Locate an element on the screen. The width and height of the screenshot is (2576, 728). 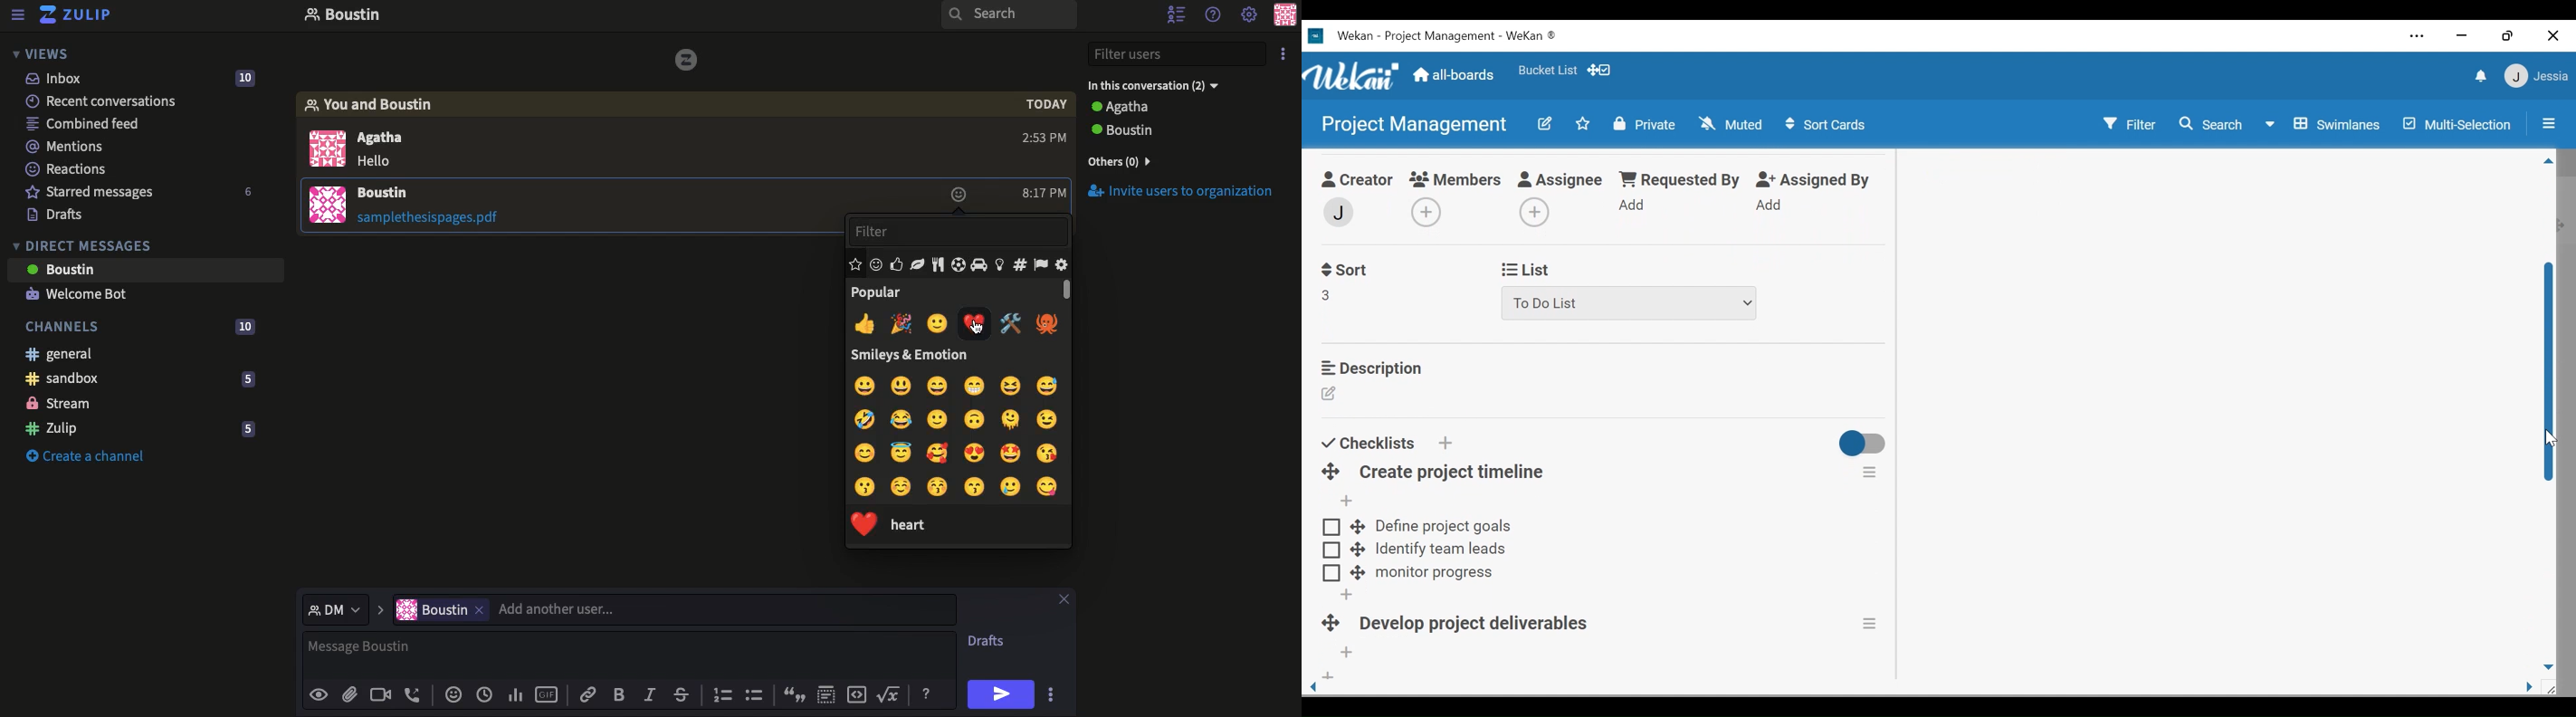
grinning face with smiling is located at coordinates (976, 386).